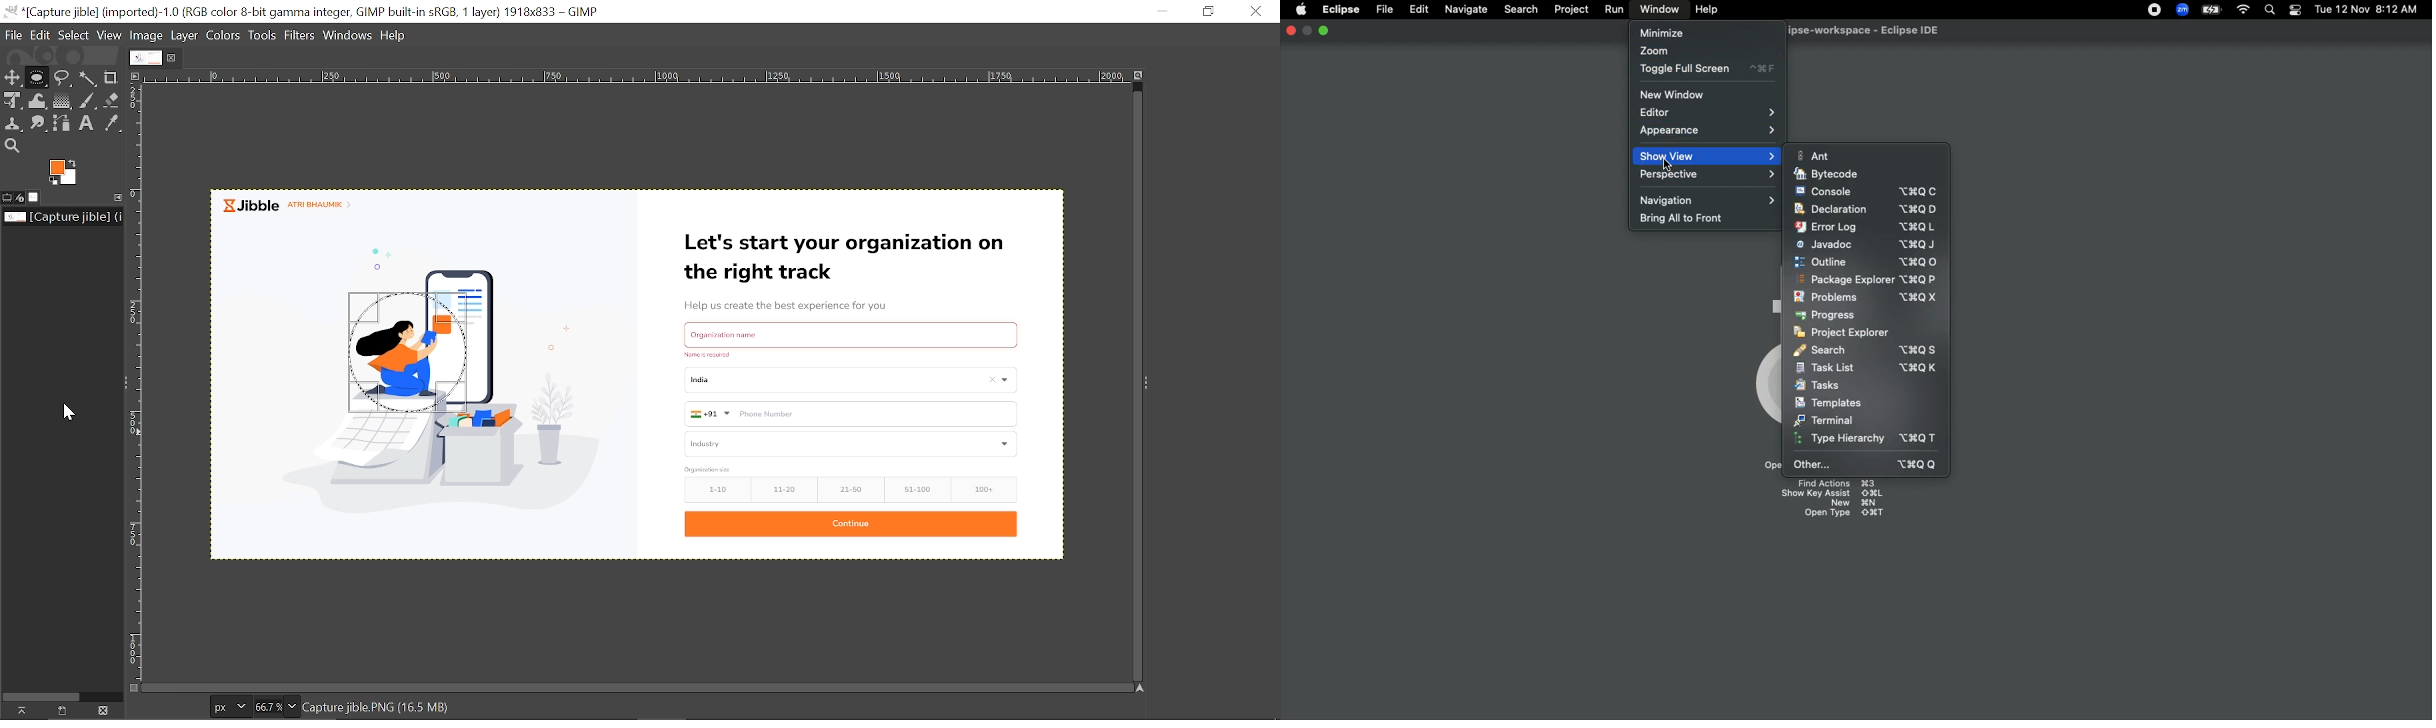  What do you see at coordinates (36, 81) in the screenshot?
I see `Rectangular select` at bounding box center [36, 81].